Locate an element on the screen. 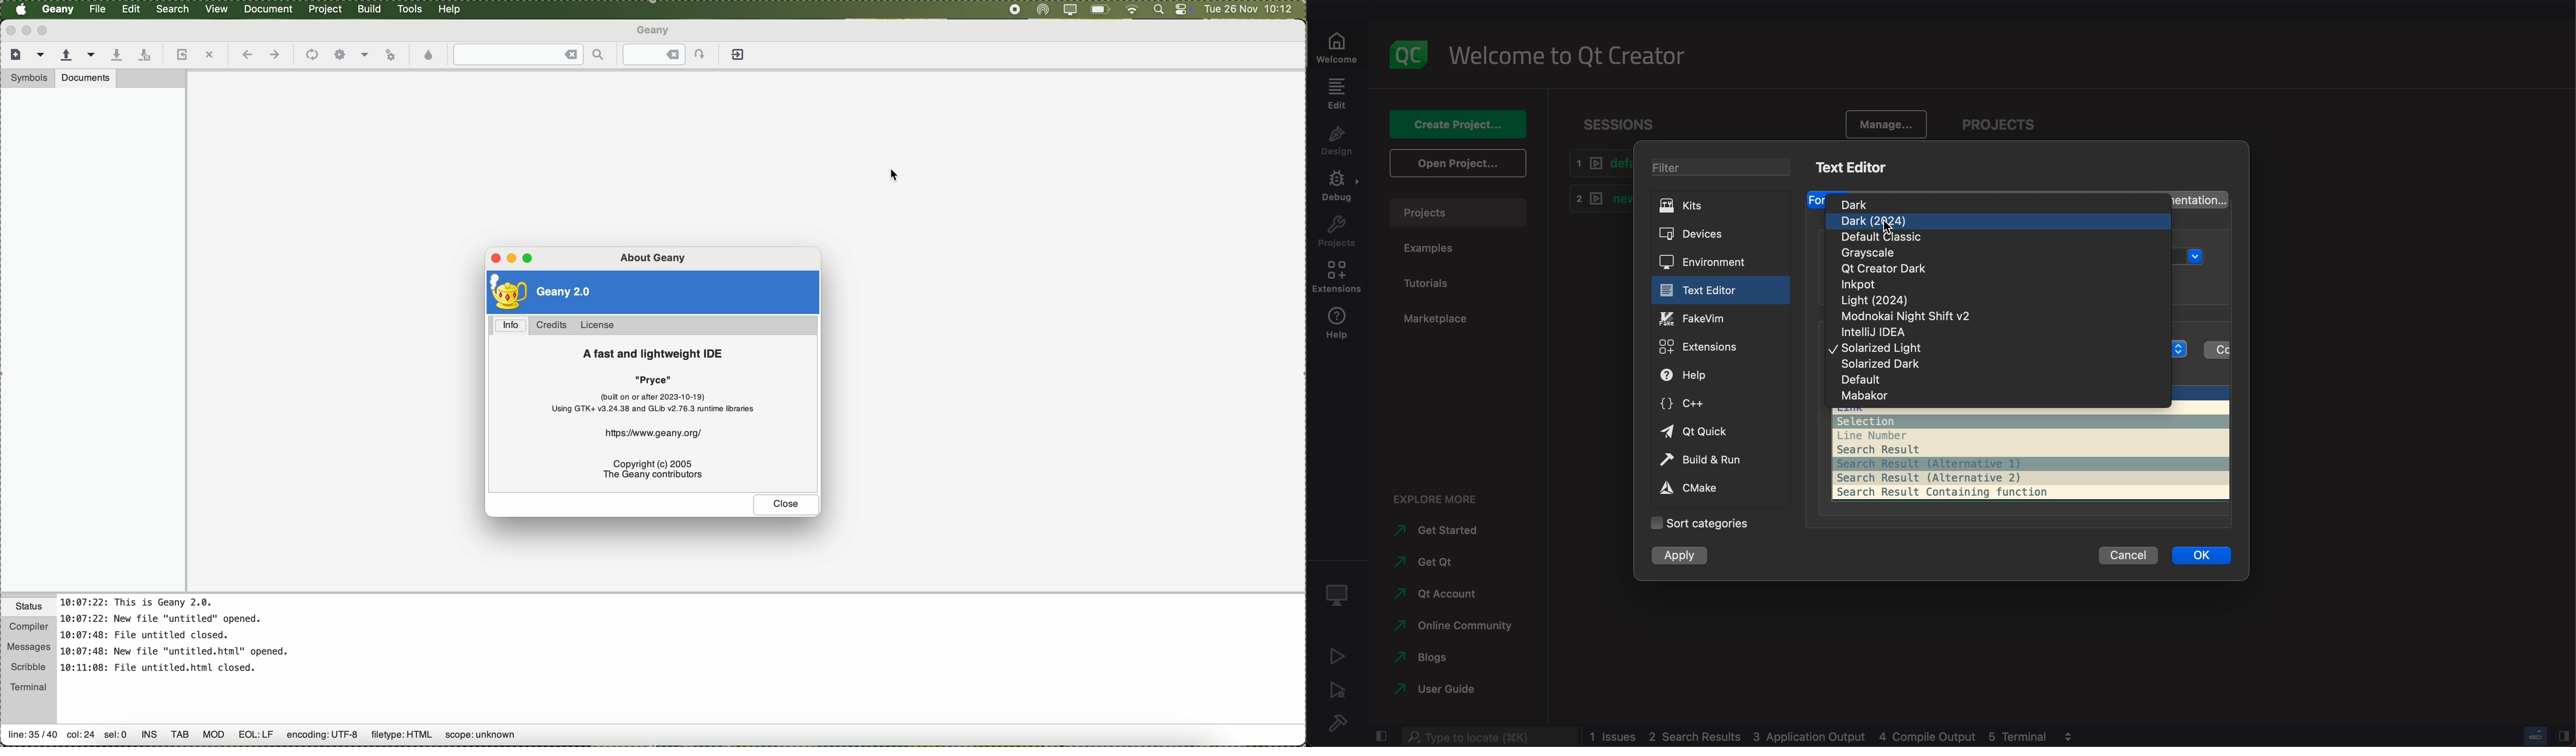 The image size is (2576, 756). EOL:LF is located at coordinates (257, 738).